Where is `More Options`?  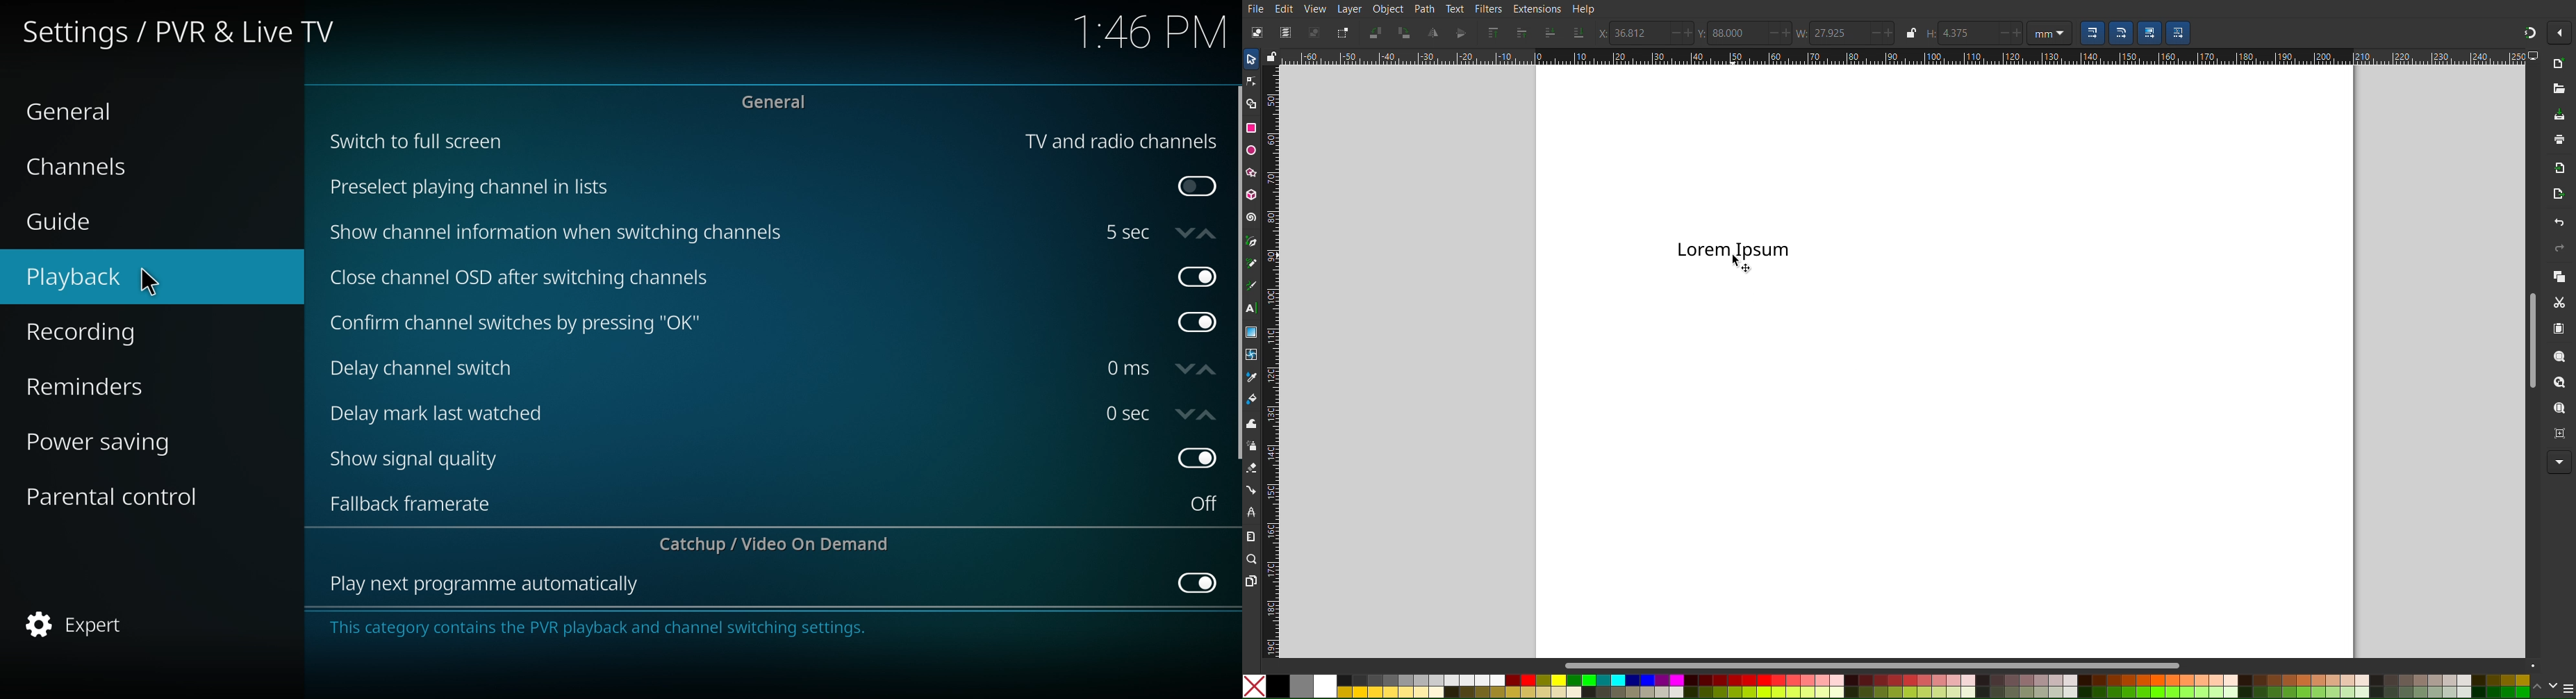 More Options is located at coordinates (2559, 463).